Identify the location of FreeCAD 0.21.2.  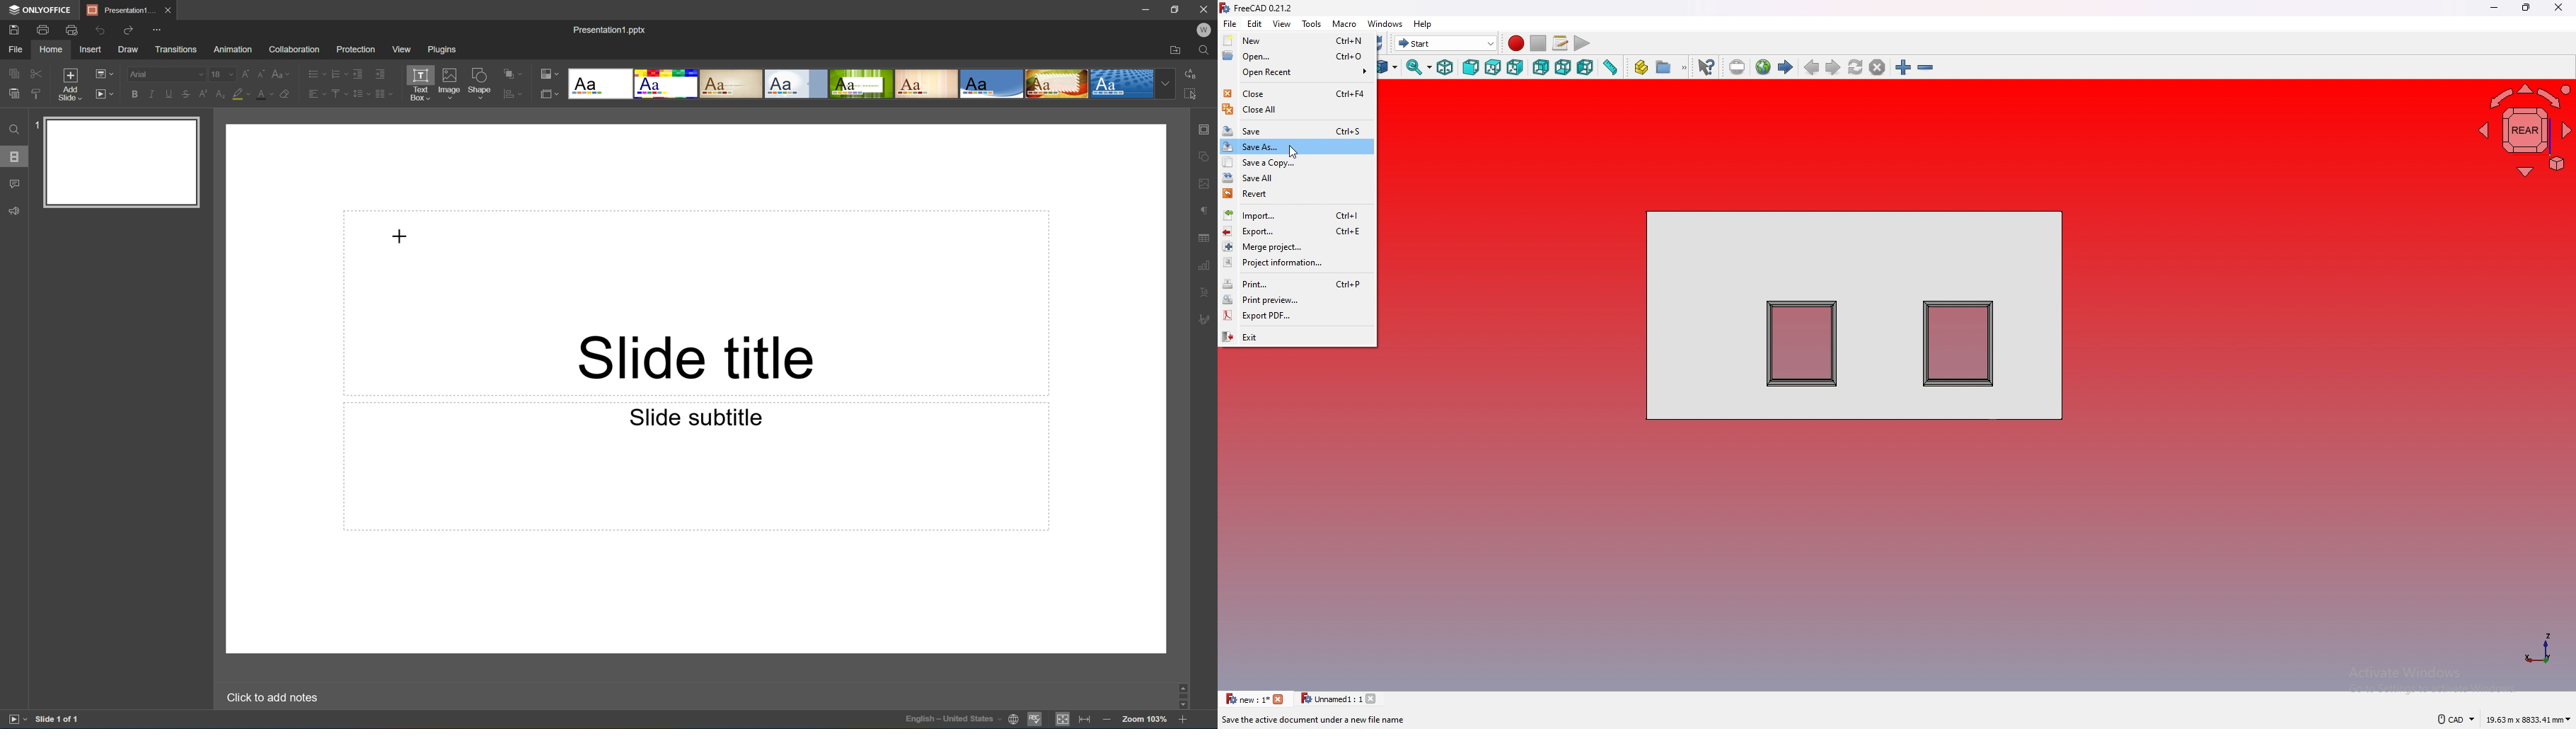
(1264, 8).